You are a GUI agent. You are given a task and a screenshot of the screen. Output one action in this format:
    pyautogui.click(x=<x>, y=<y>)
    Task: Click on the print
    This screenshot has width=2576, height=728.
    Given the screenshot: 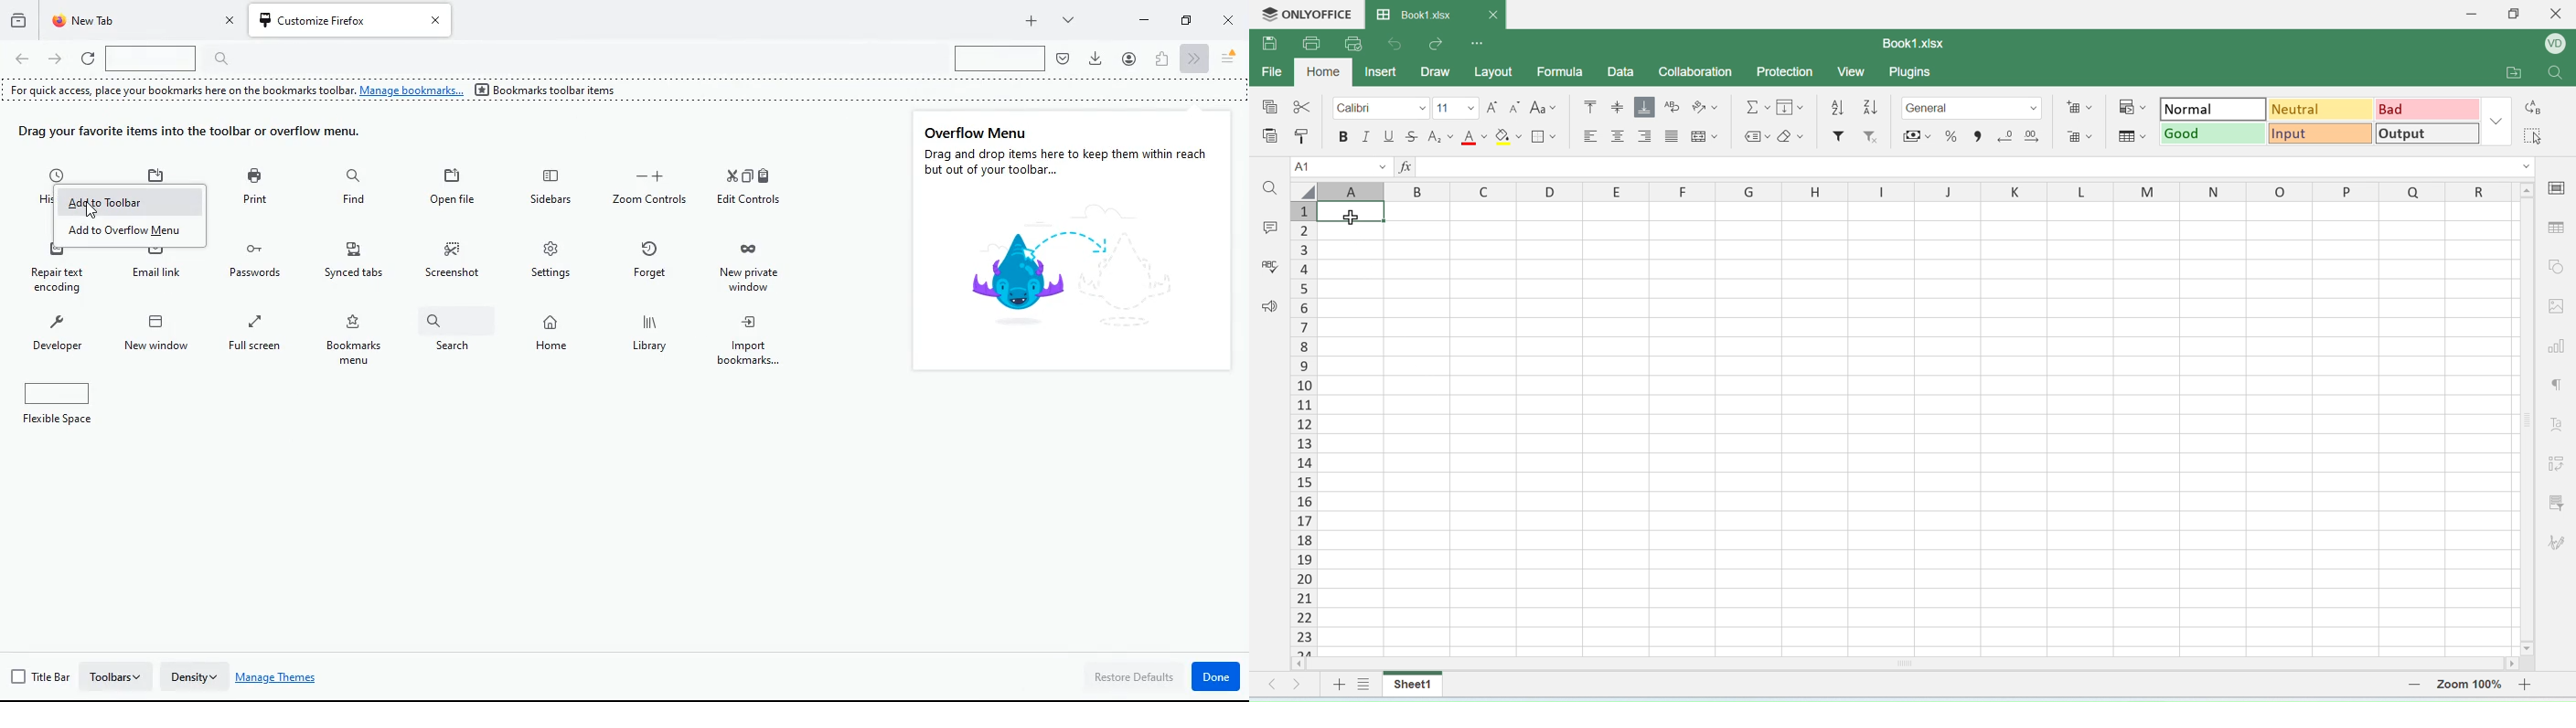 What is the action you would take?
    pyautogui.click(x=255, y=189)
    